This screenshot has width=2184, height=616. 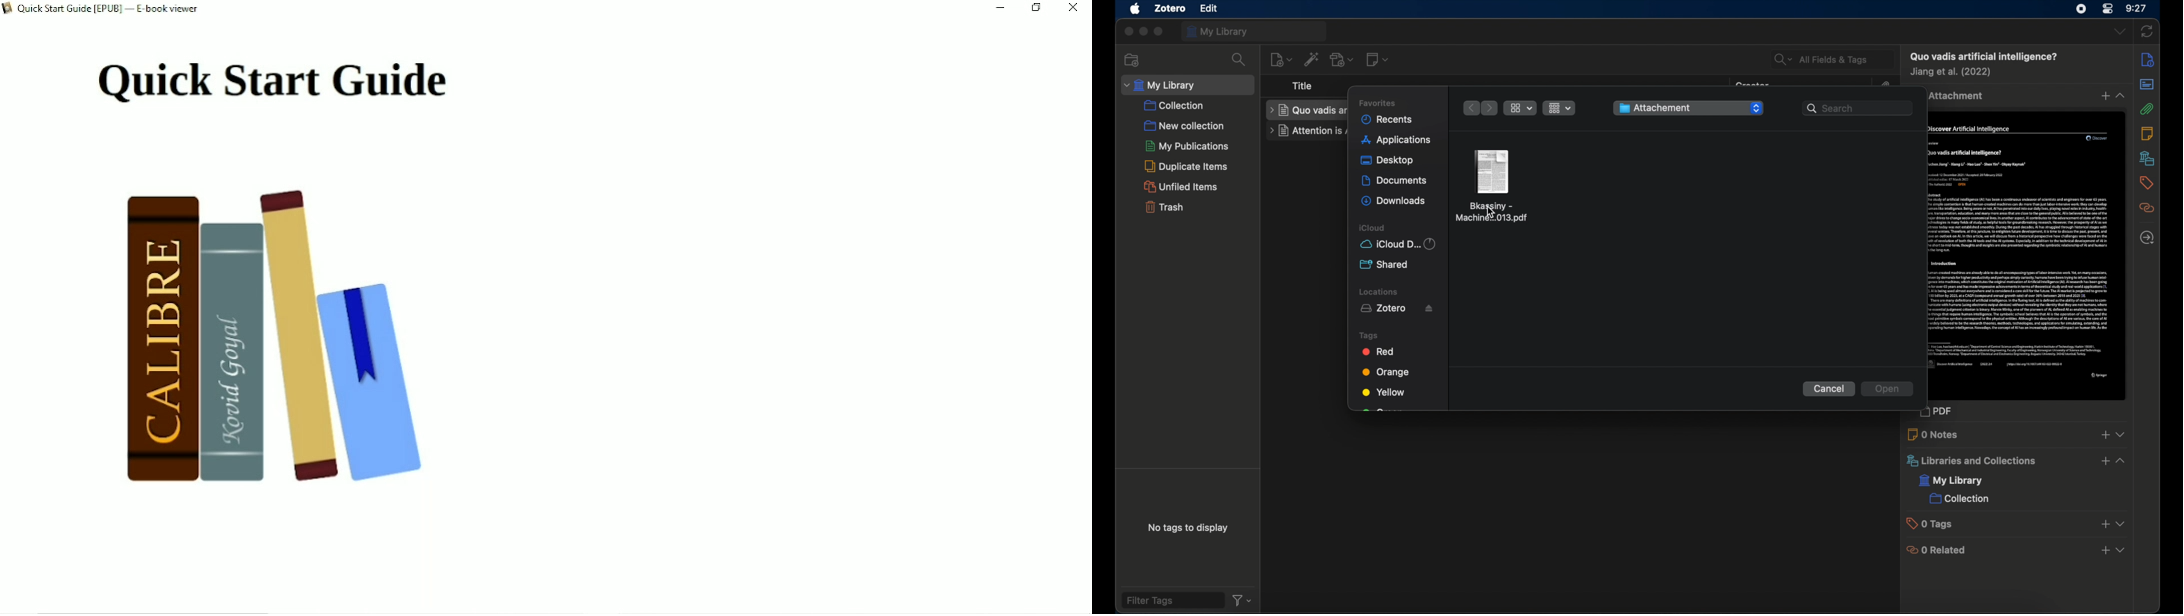 What do you see at coordinates (1172, 600) in the screenshot?
I see `filter tags field` at bounding box center [1172, 600].